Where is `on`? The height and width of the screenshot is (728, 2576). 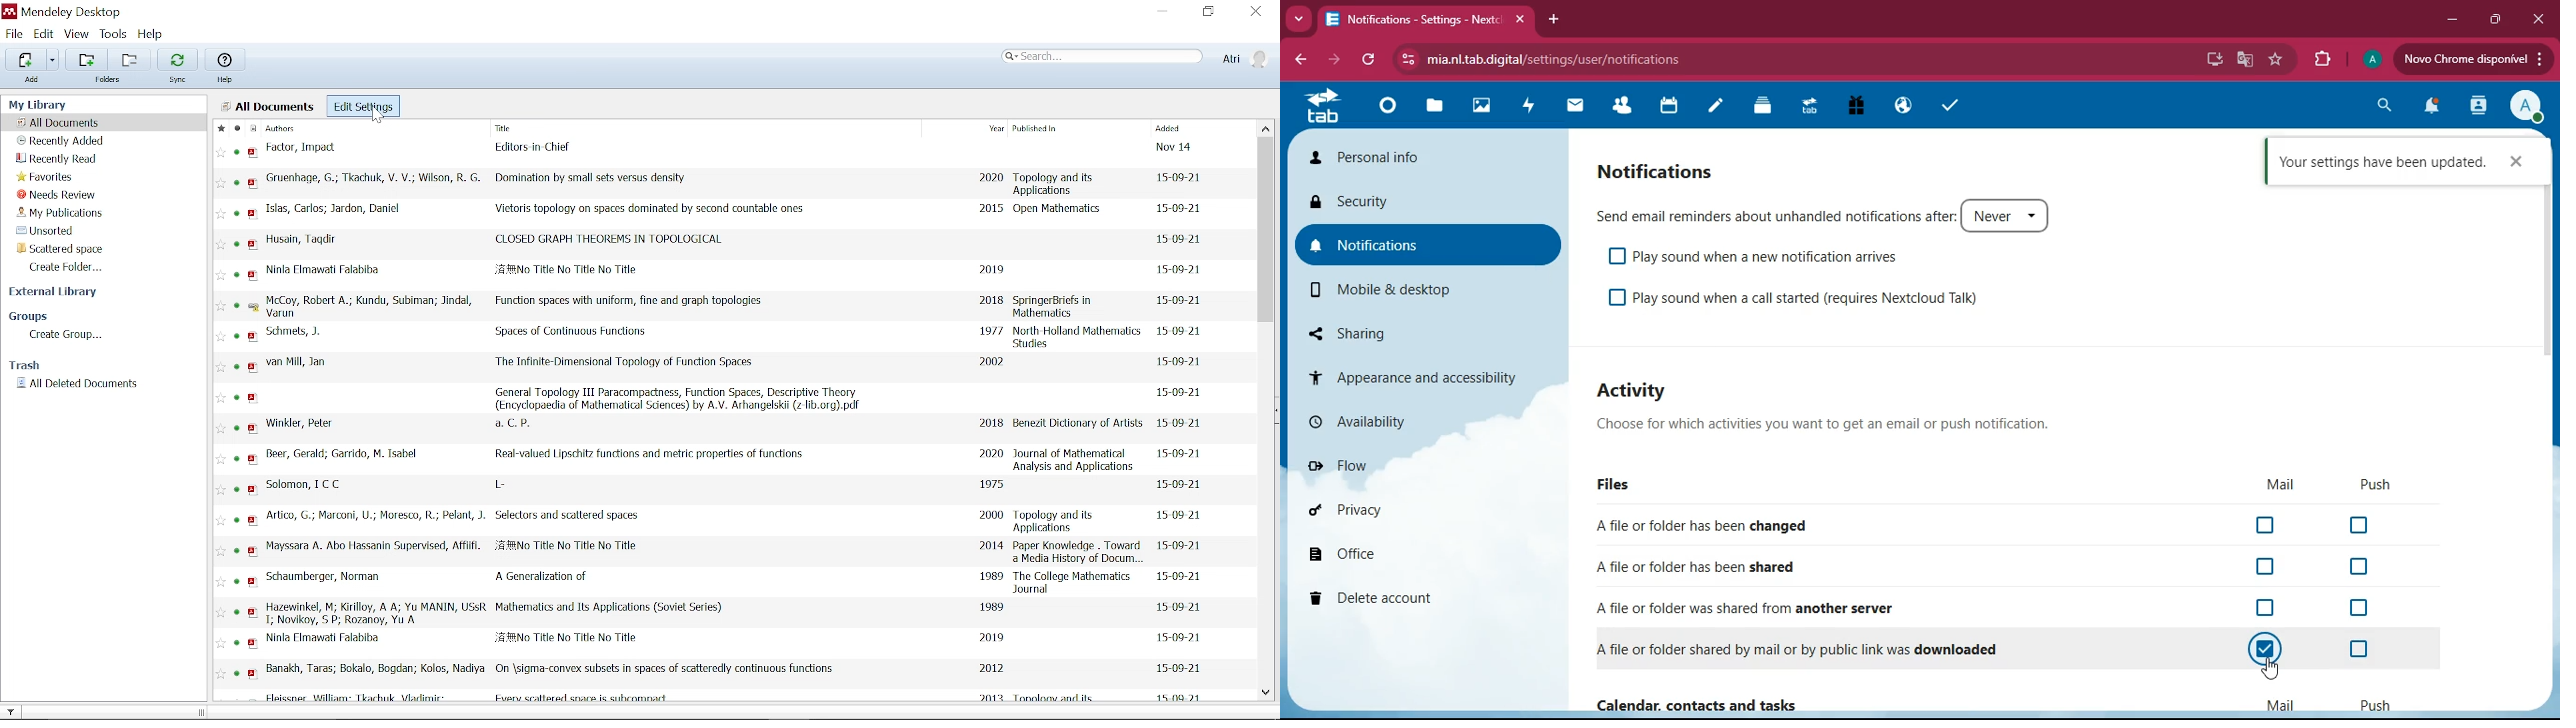
on is located at coordinates (2267, 649).